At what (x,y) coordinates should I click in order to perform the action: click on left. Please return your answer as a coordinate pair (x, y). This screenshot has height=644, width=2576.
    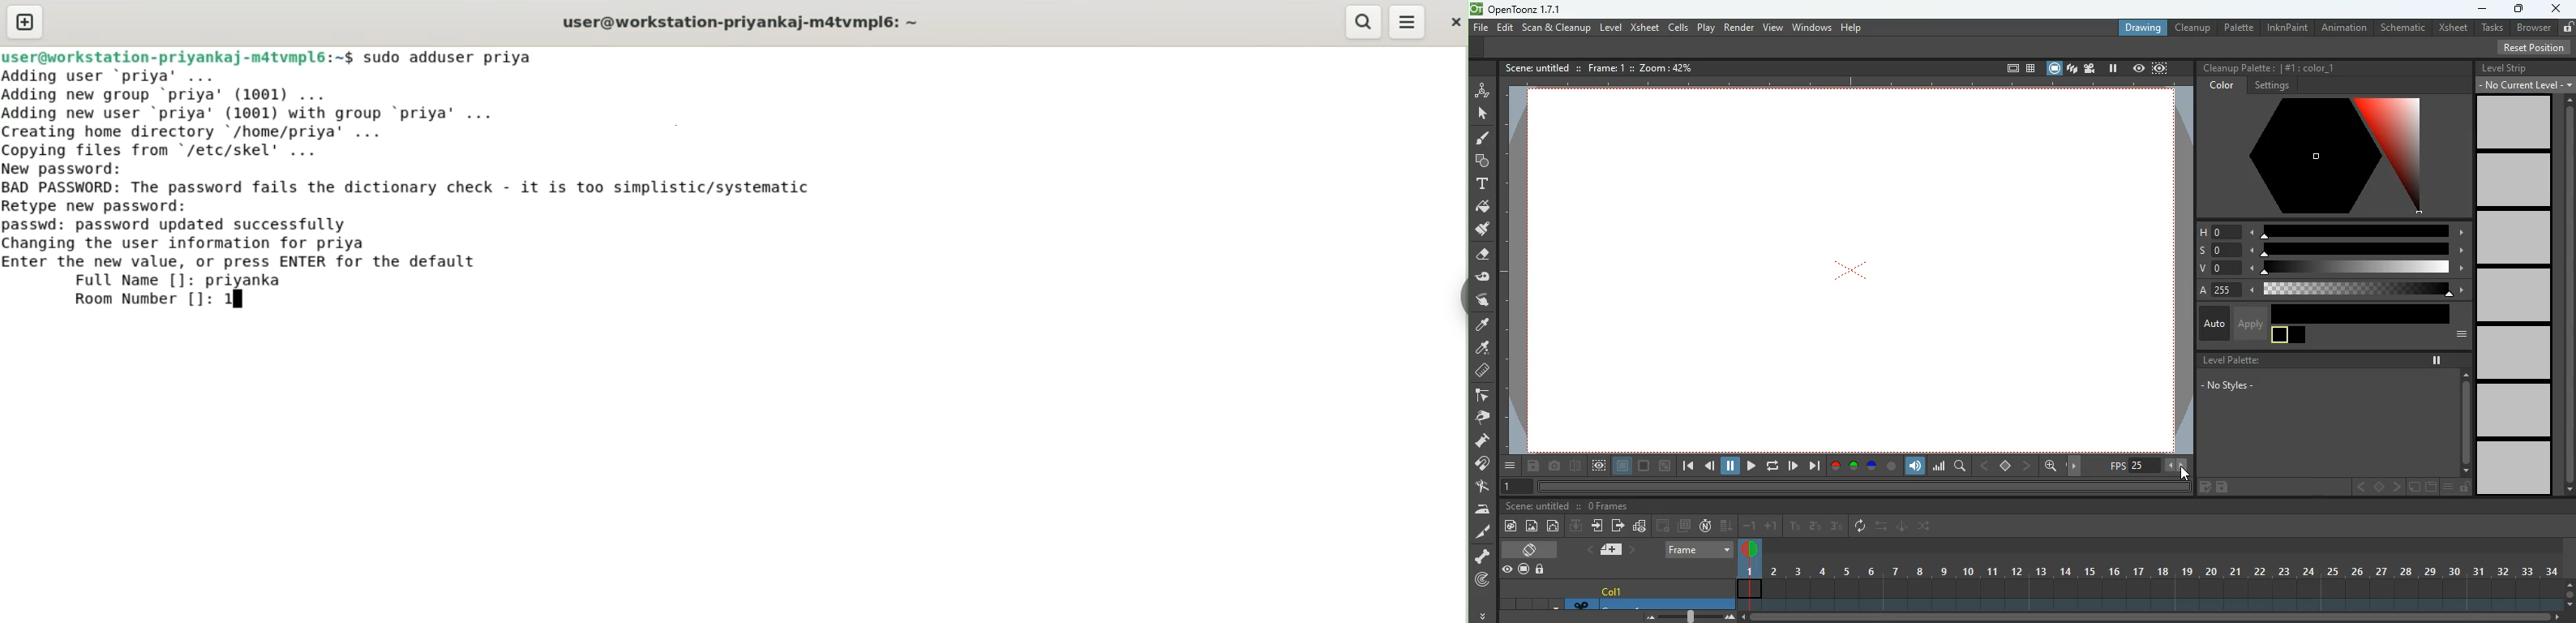
    Looking at the image, I should click on (1986, 467).